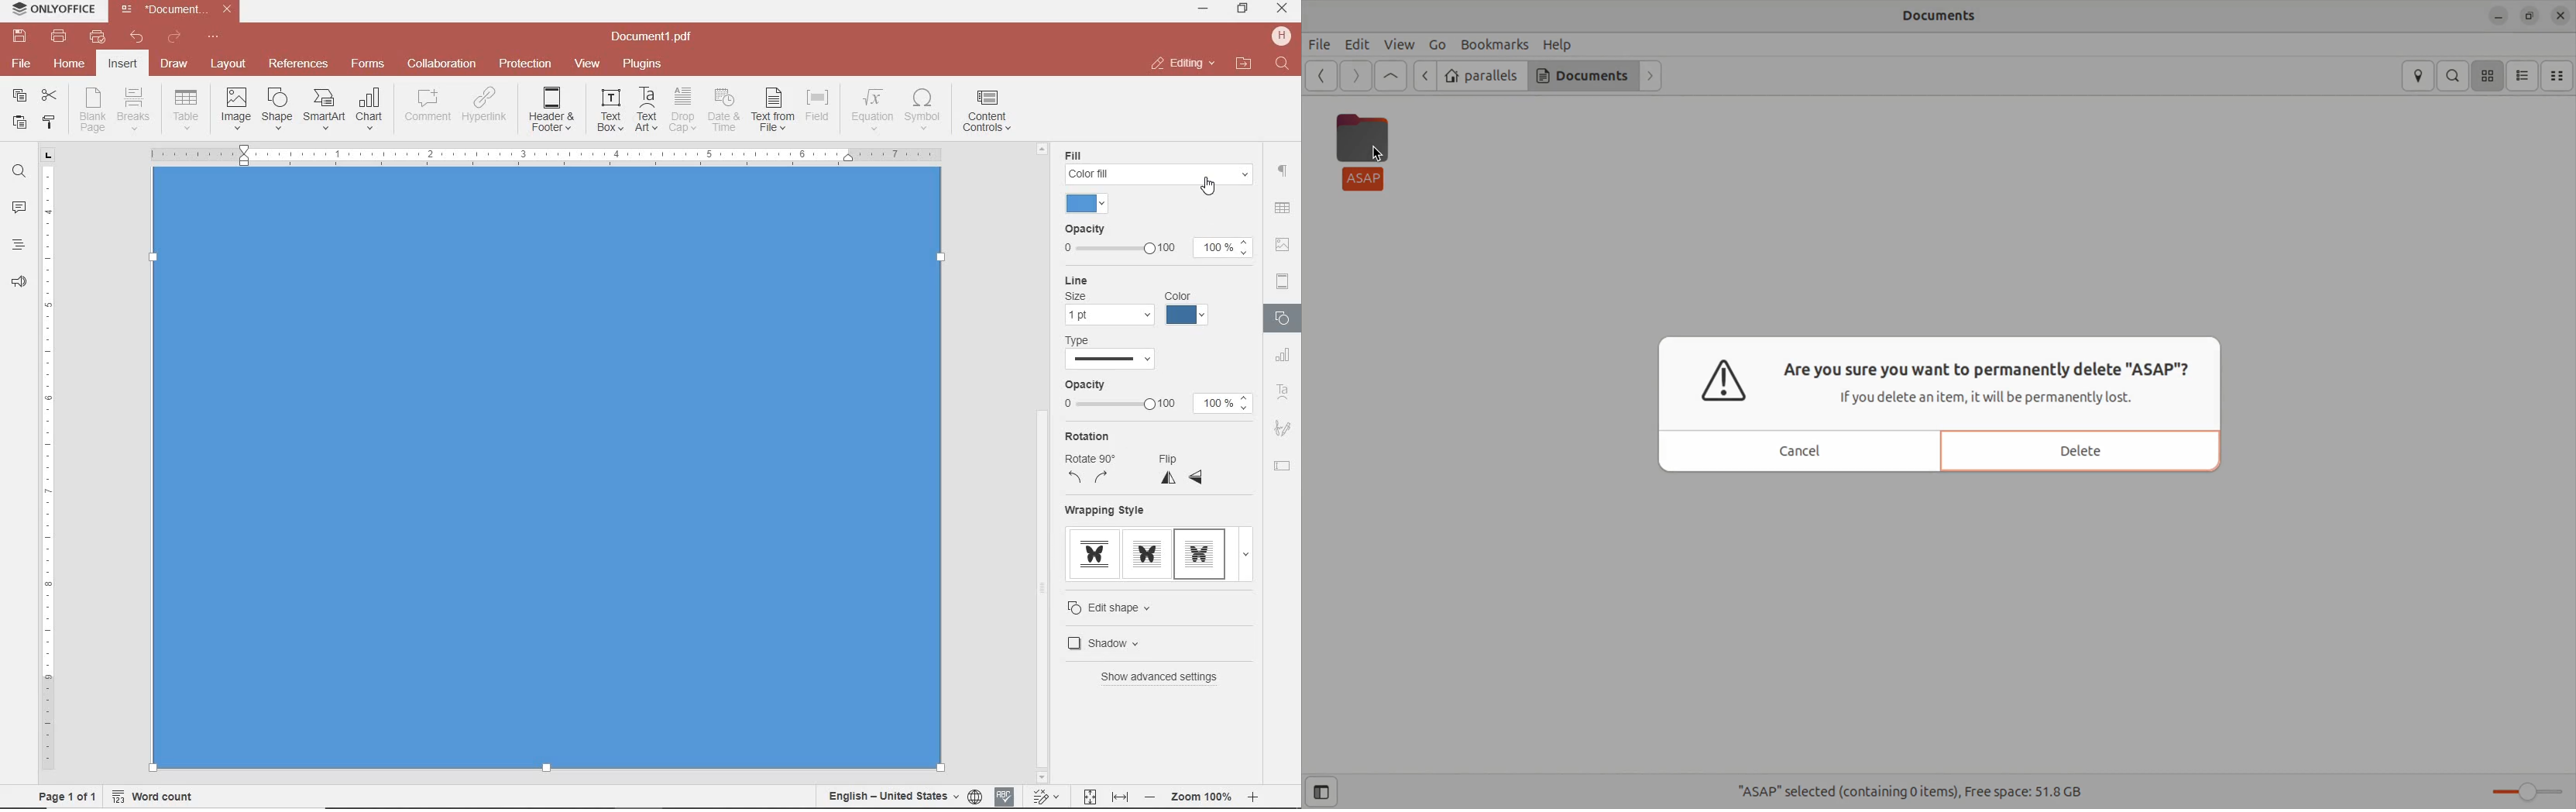 Image resolution: width=2576 pixels, height=812 pixels. Describe the element at coordinates (1436, 43) in the screenshot. I see `Go` at that location.